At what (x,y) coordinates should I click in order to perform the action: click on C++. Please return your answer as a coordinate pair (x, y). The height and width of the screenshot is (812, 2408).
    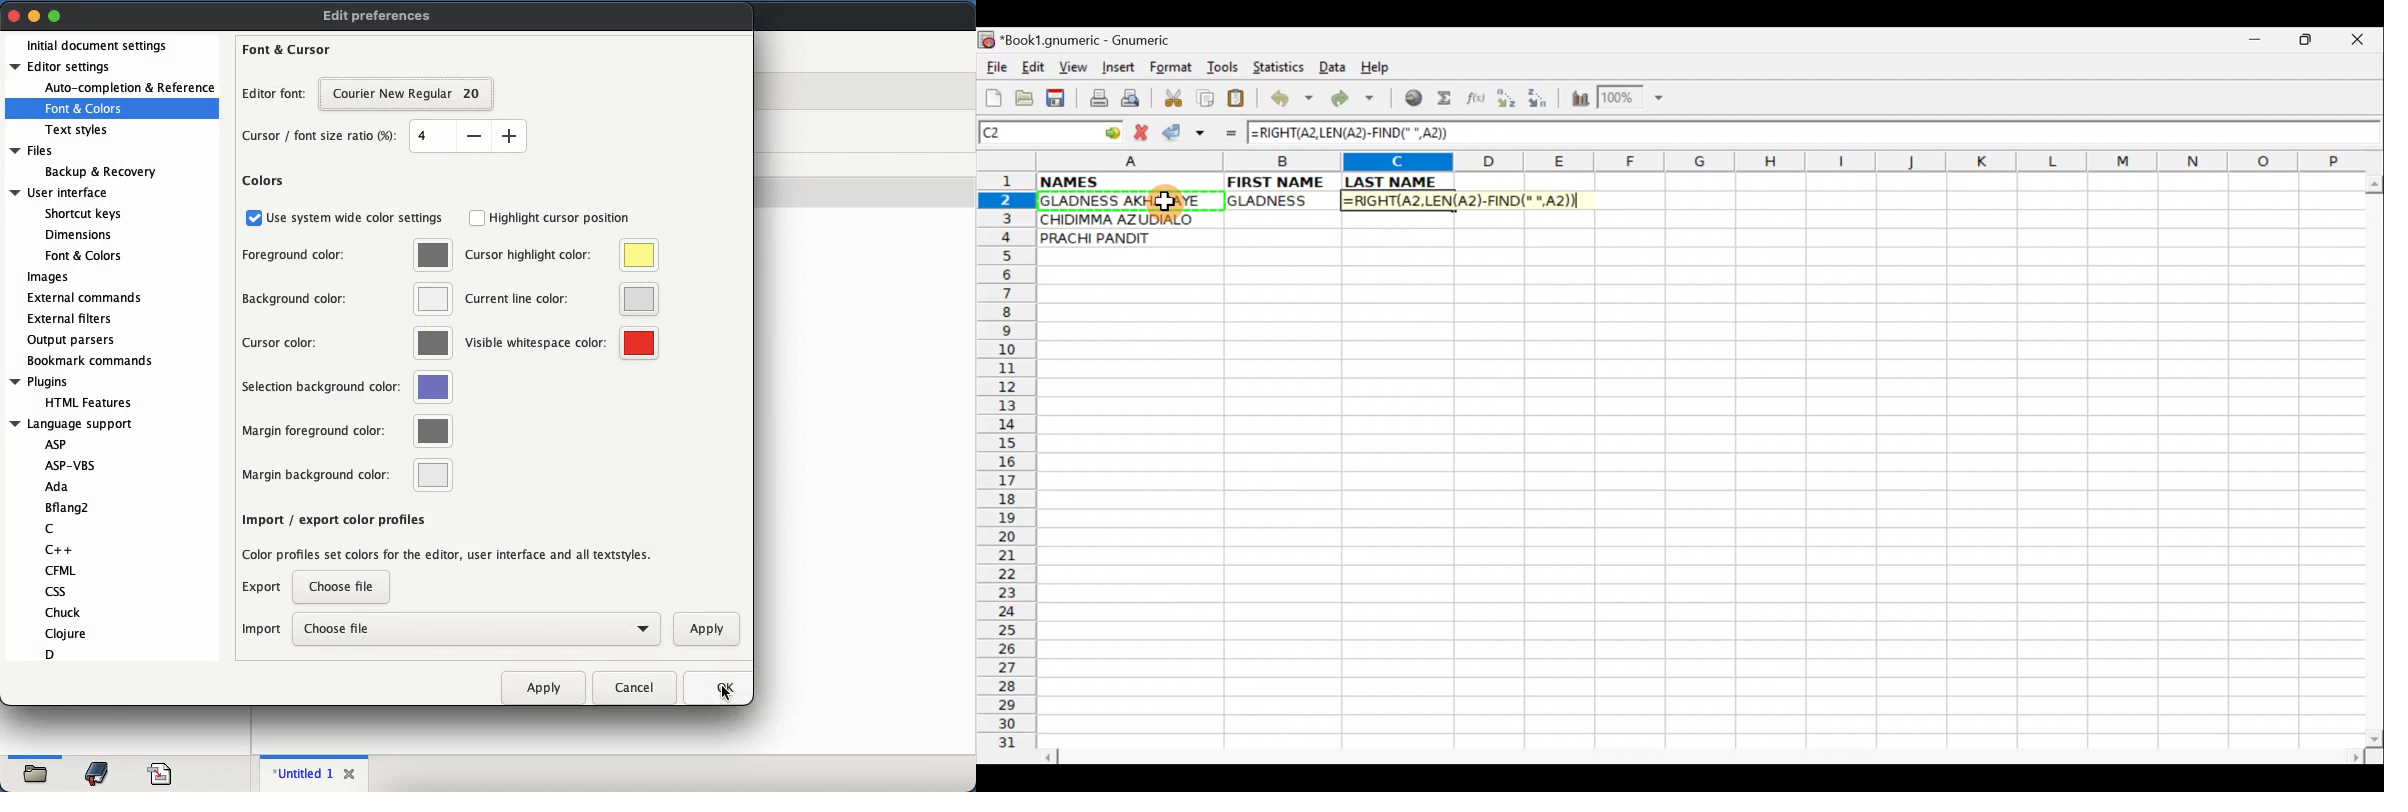
    Looking at the image, I should click on (61, 549).